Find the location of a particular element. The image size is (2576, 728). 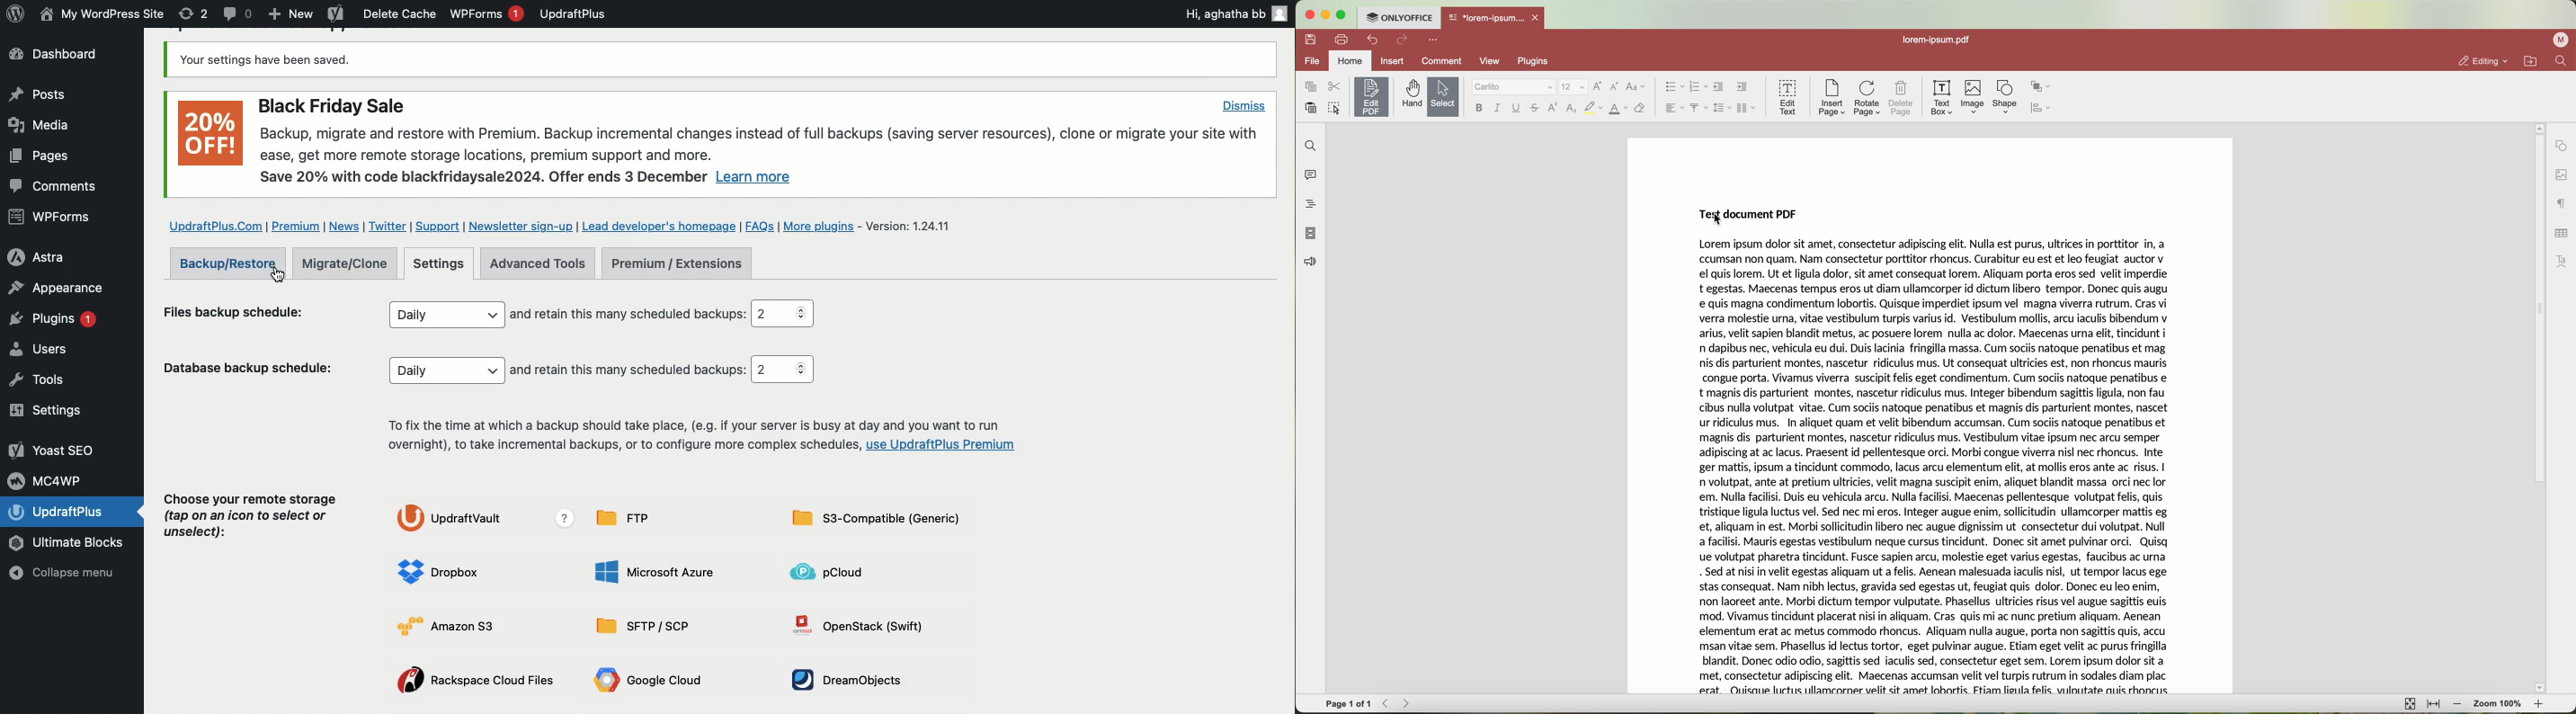

size font is located at coordinates (1572, 87).